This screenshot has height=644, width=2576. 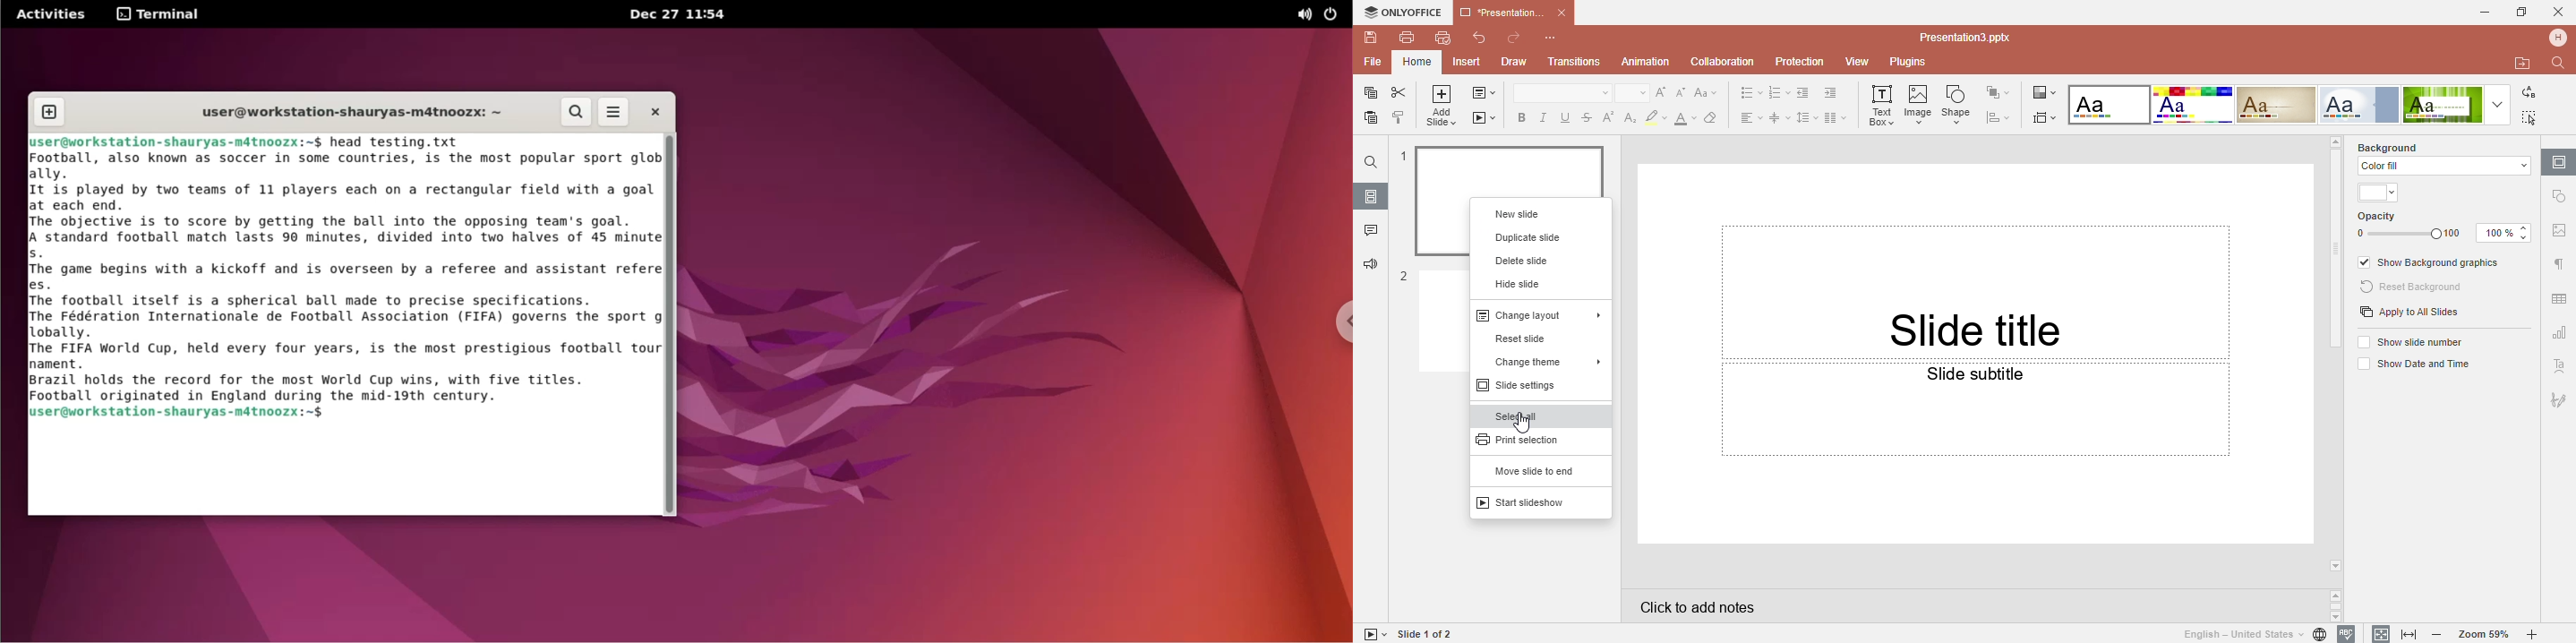 What do you see at coordinates (2002, 117) in the screenshot?
I see `Align shape` at bounding box center [2002, 117].